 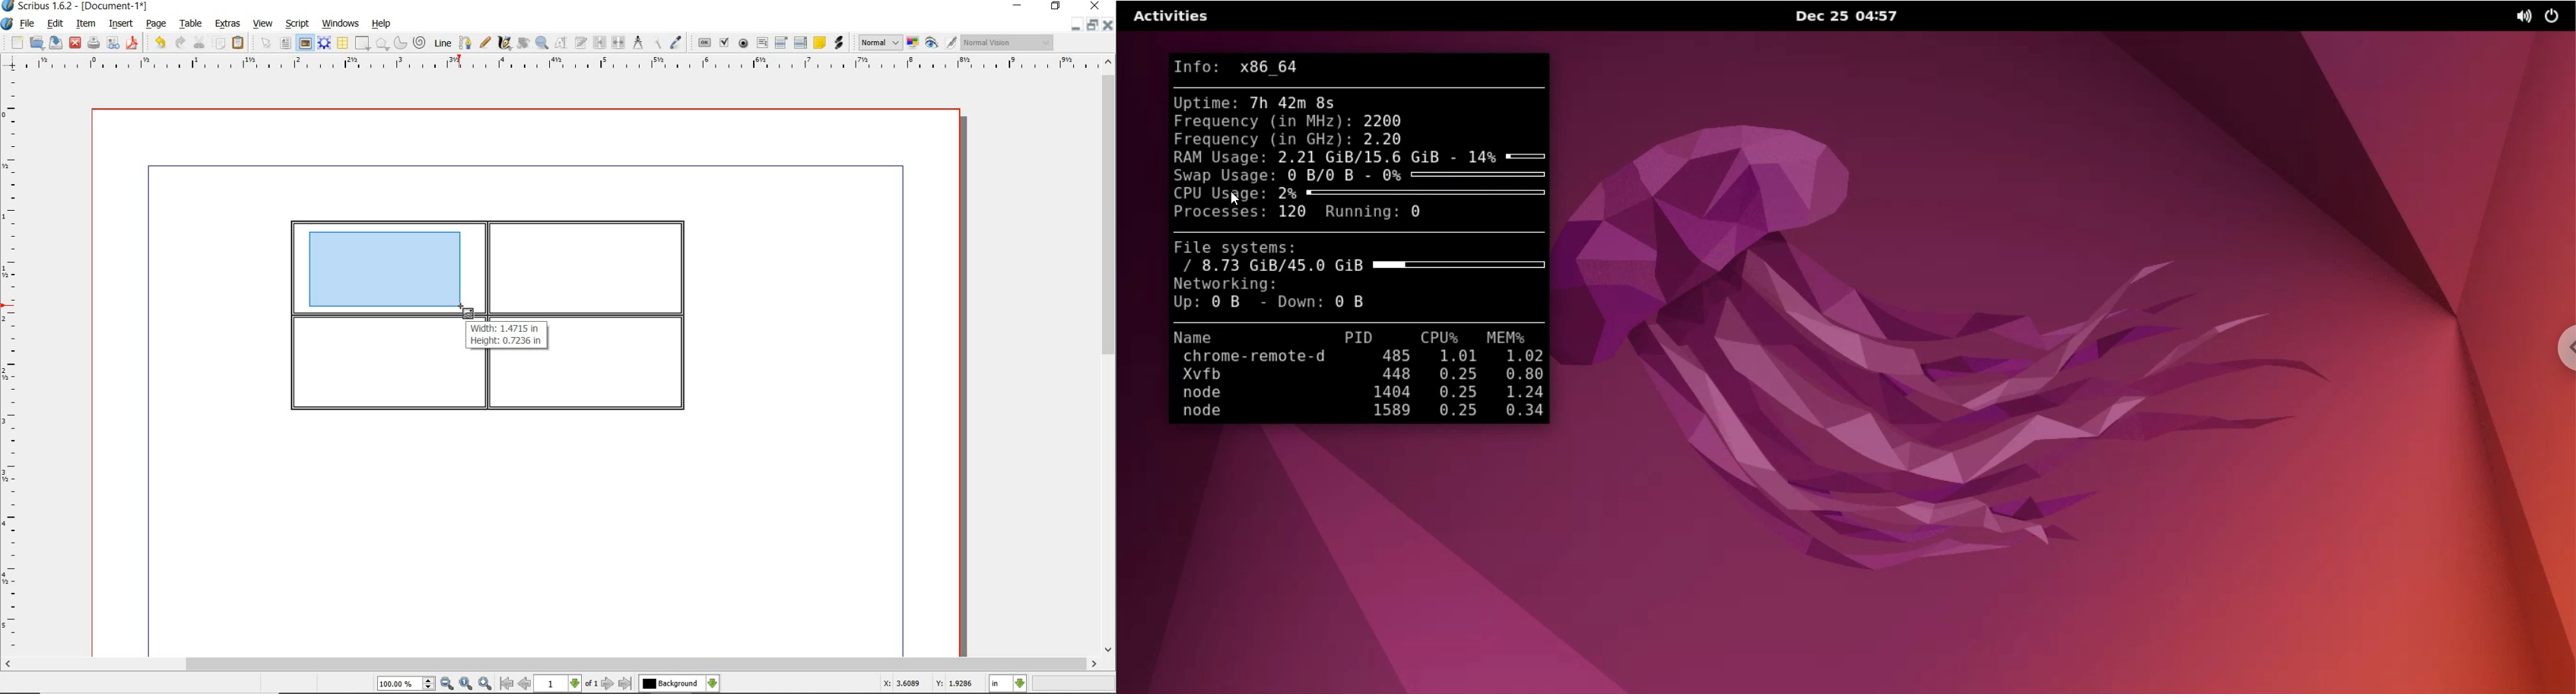 I want to click on help, so click(x=381, y=24).